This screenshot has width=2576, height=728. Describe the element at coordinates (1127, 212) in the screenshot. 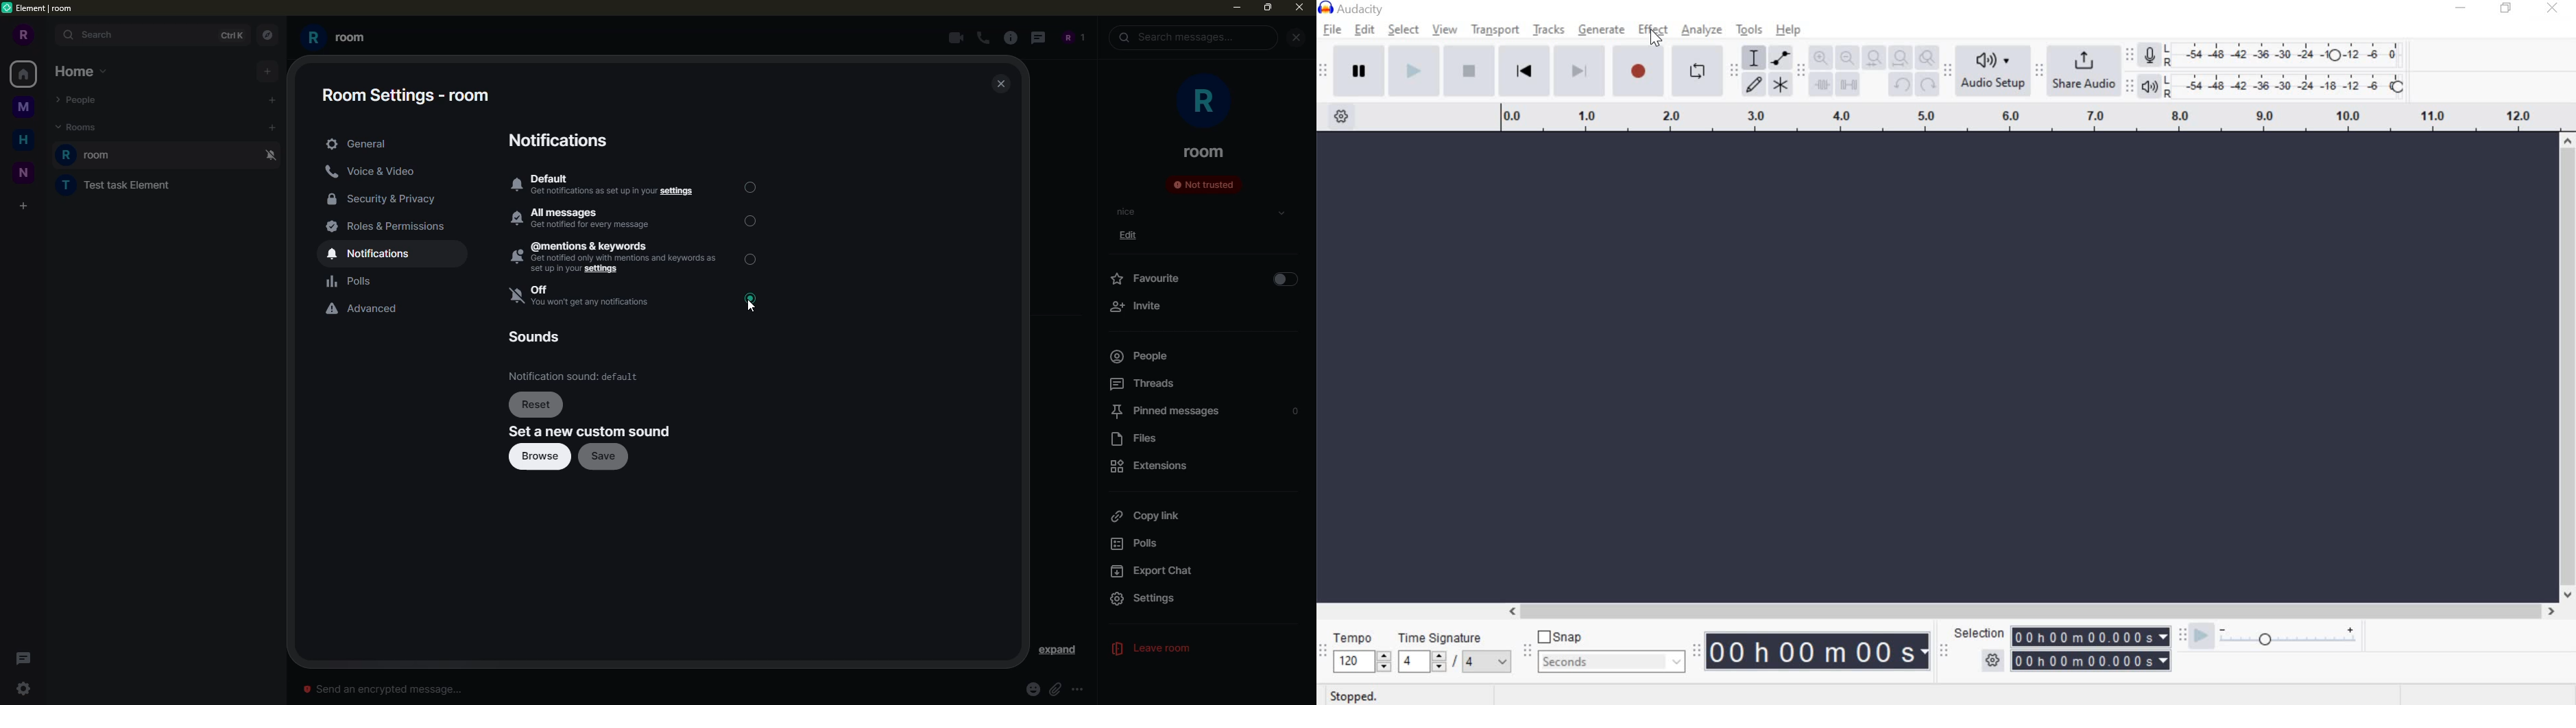

I see `topic` at that location.